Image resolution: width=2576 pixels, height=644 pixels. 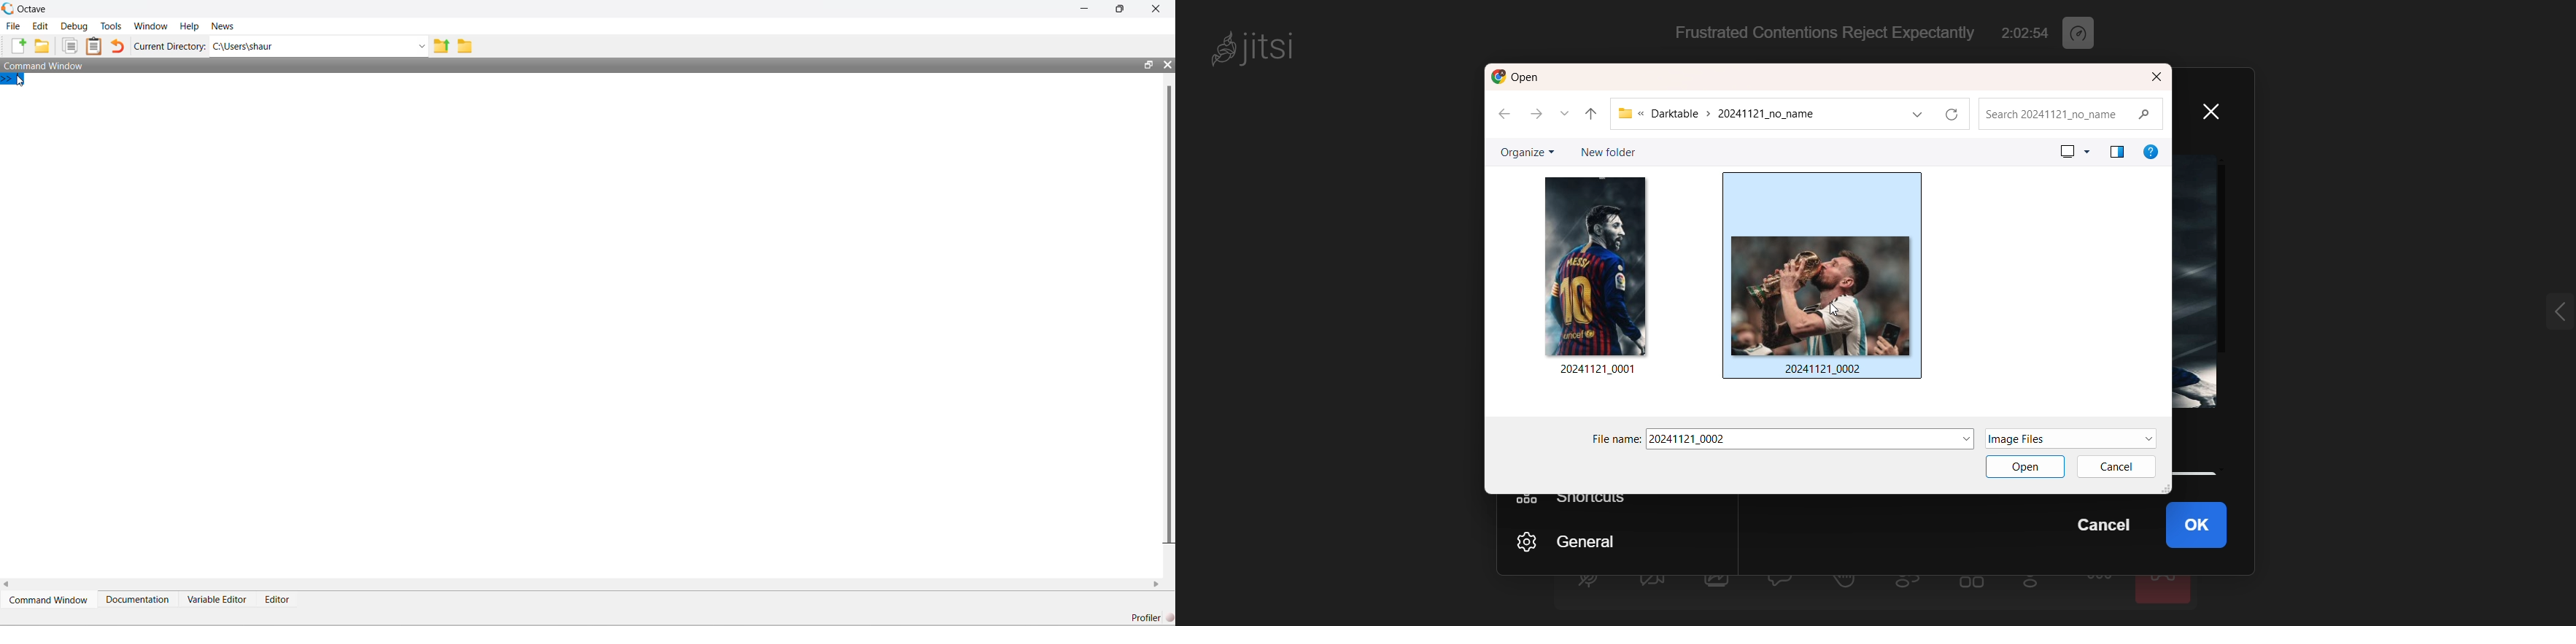 I want to click on drop down, so click(x=1916, y=115).